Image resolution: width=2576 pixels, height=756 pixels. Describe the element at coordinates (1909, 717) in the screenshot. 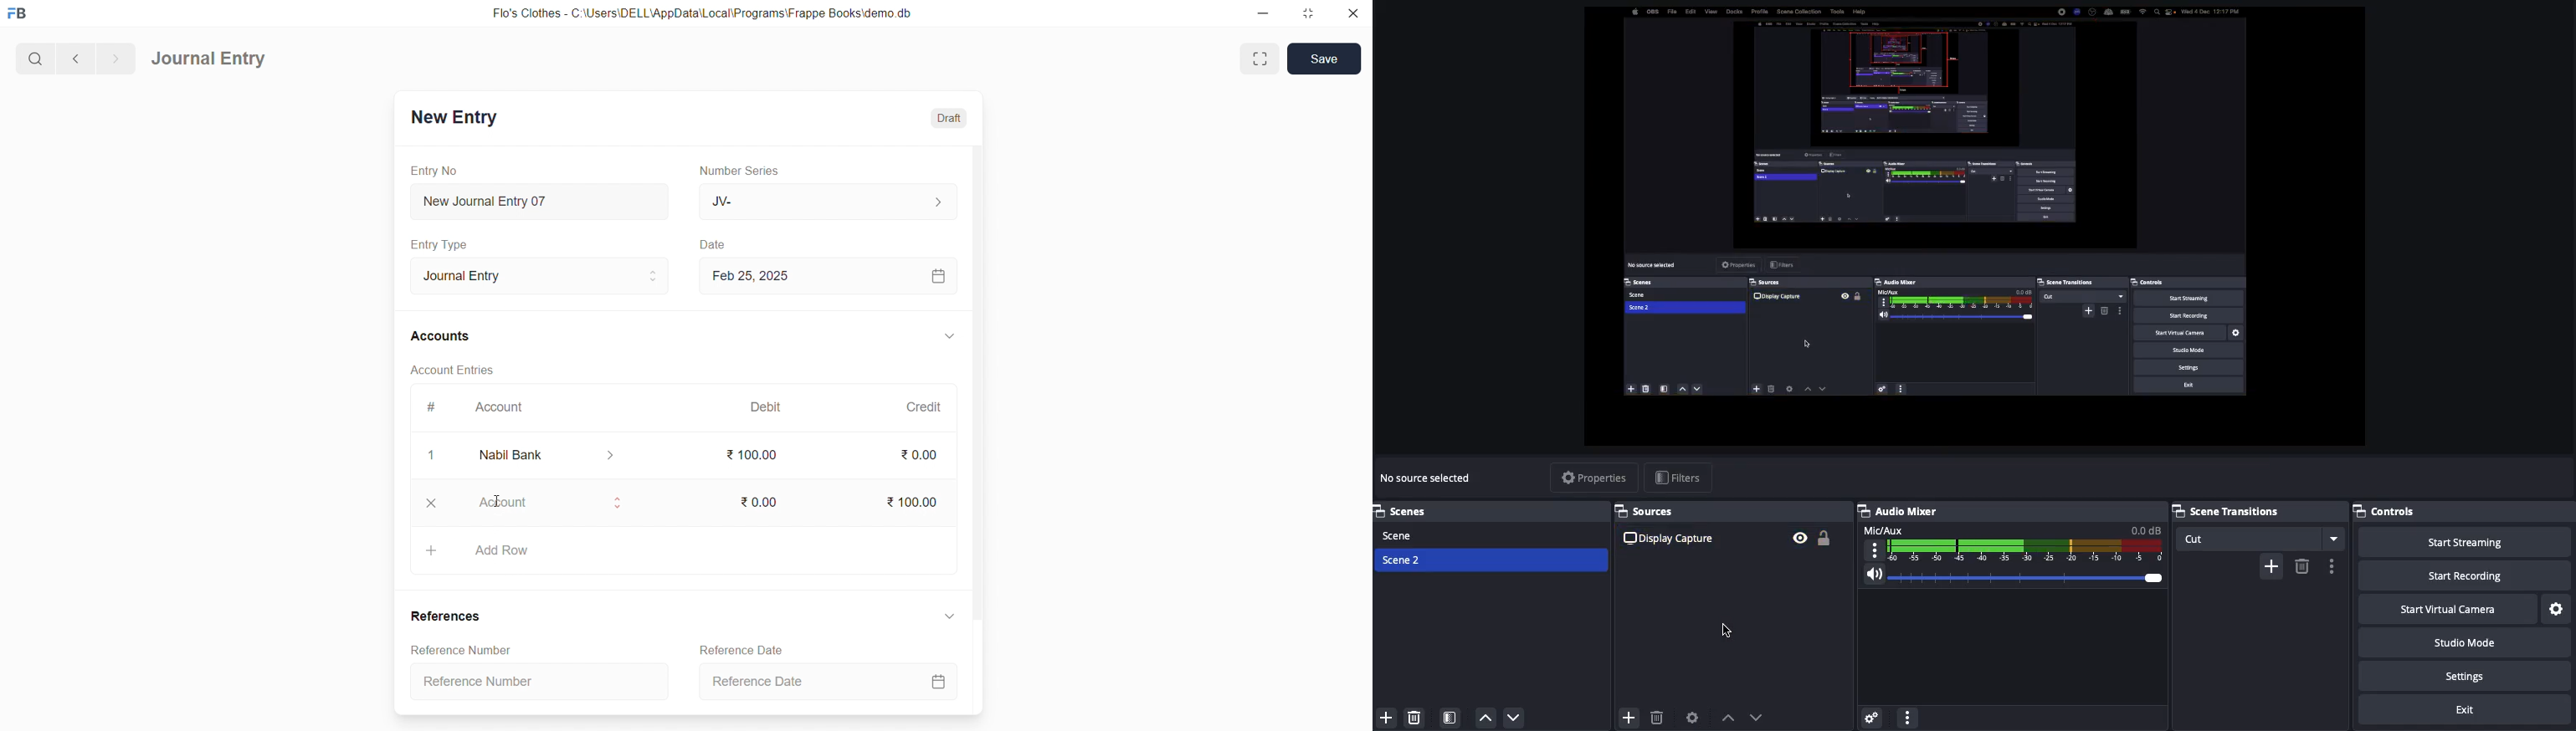

I see `Options` at that location.